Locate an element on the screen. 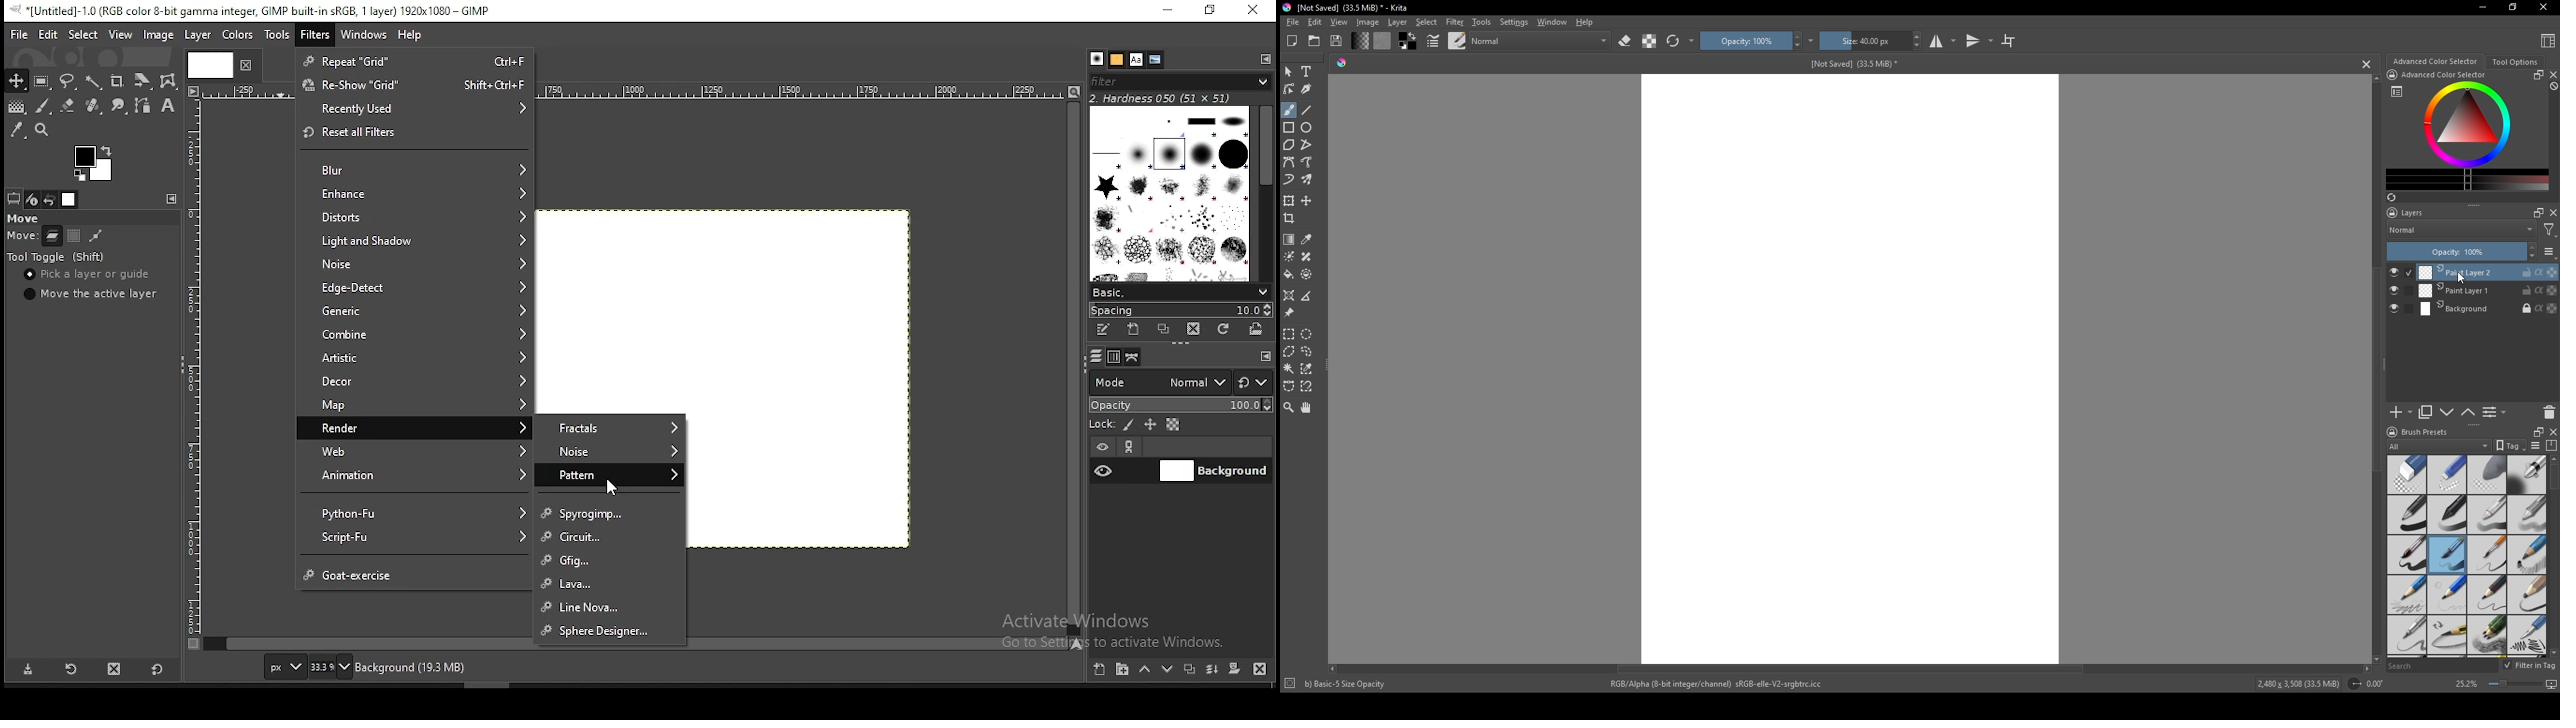 The image size is (2576, 728). polygon is located at coordinates (1289, 145).